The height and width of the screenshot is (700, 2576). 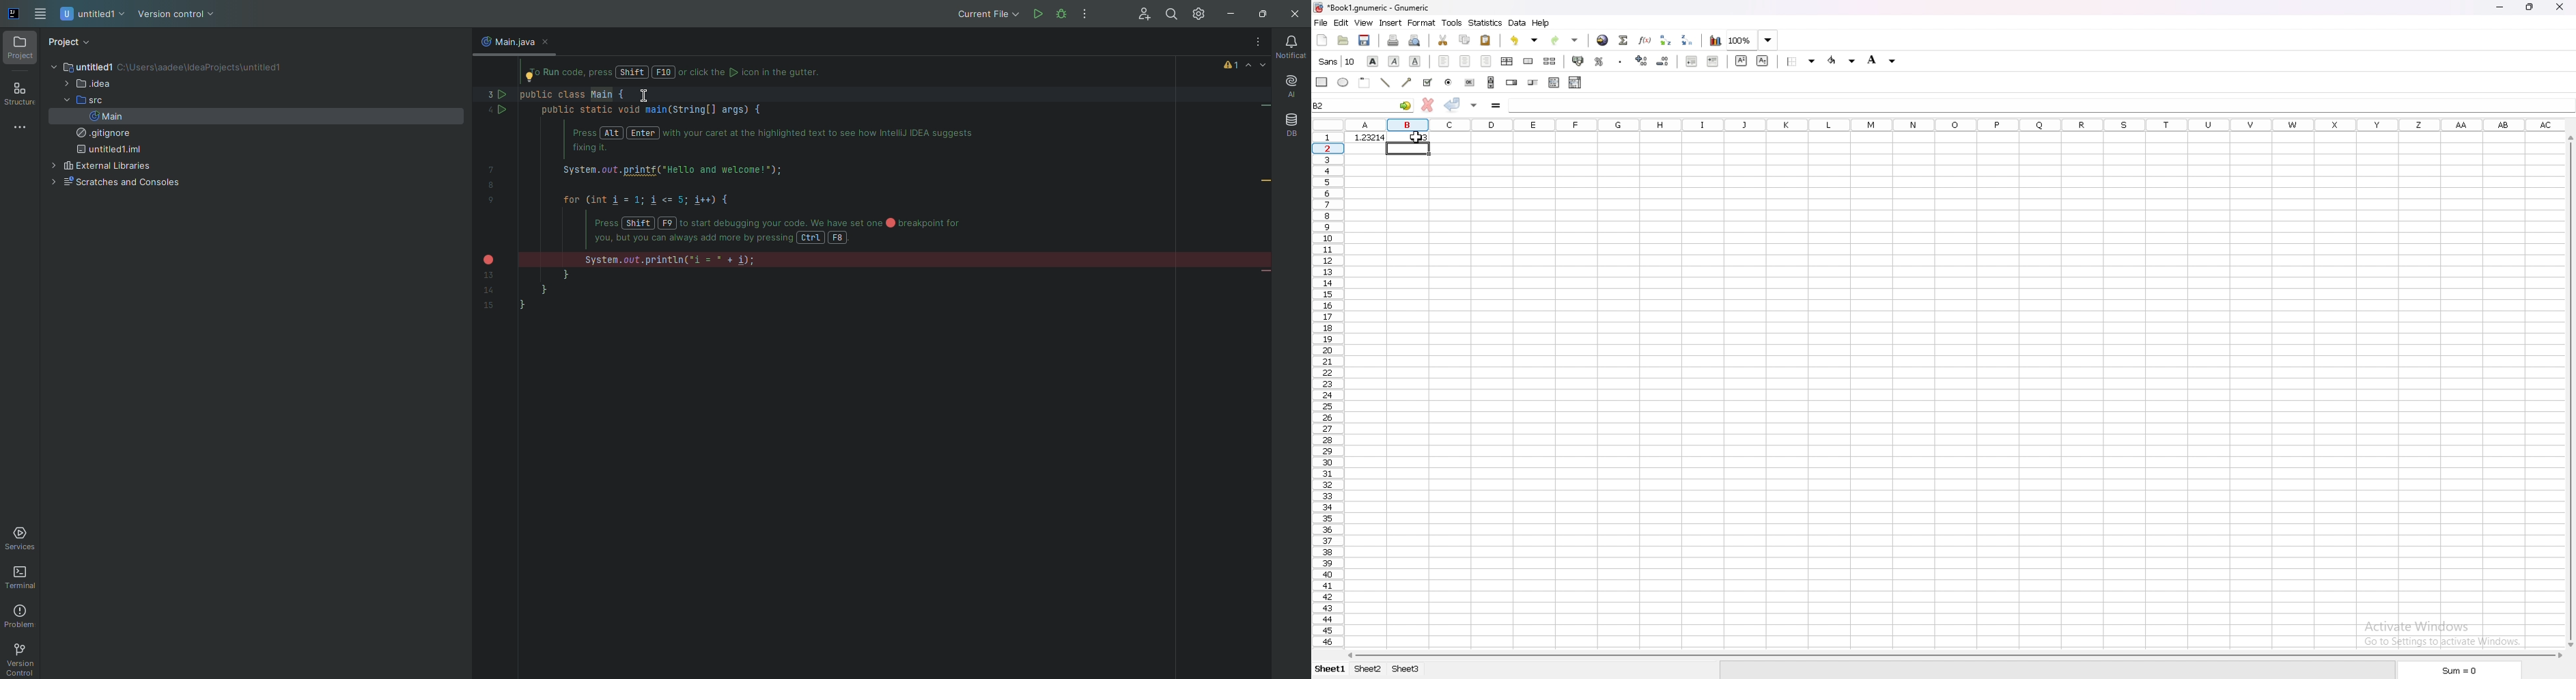 I want to click on rows, so click(x=1331, y=390).